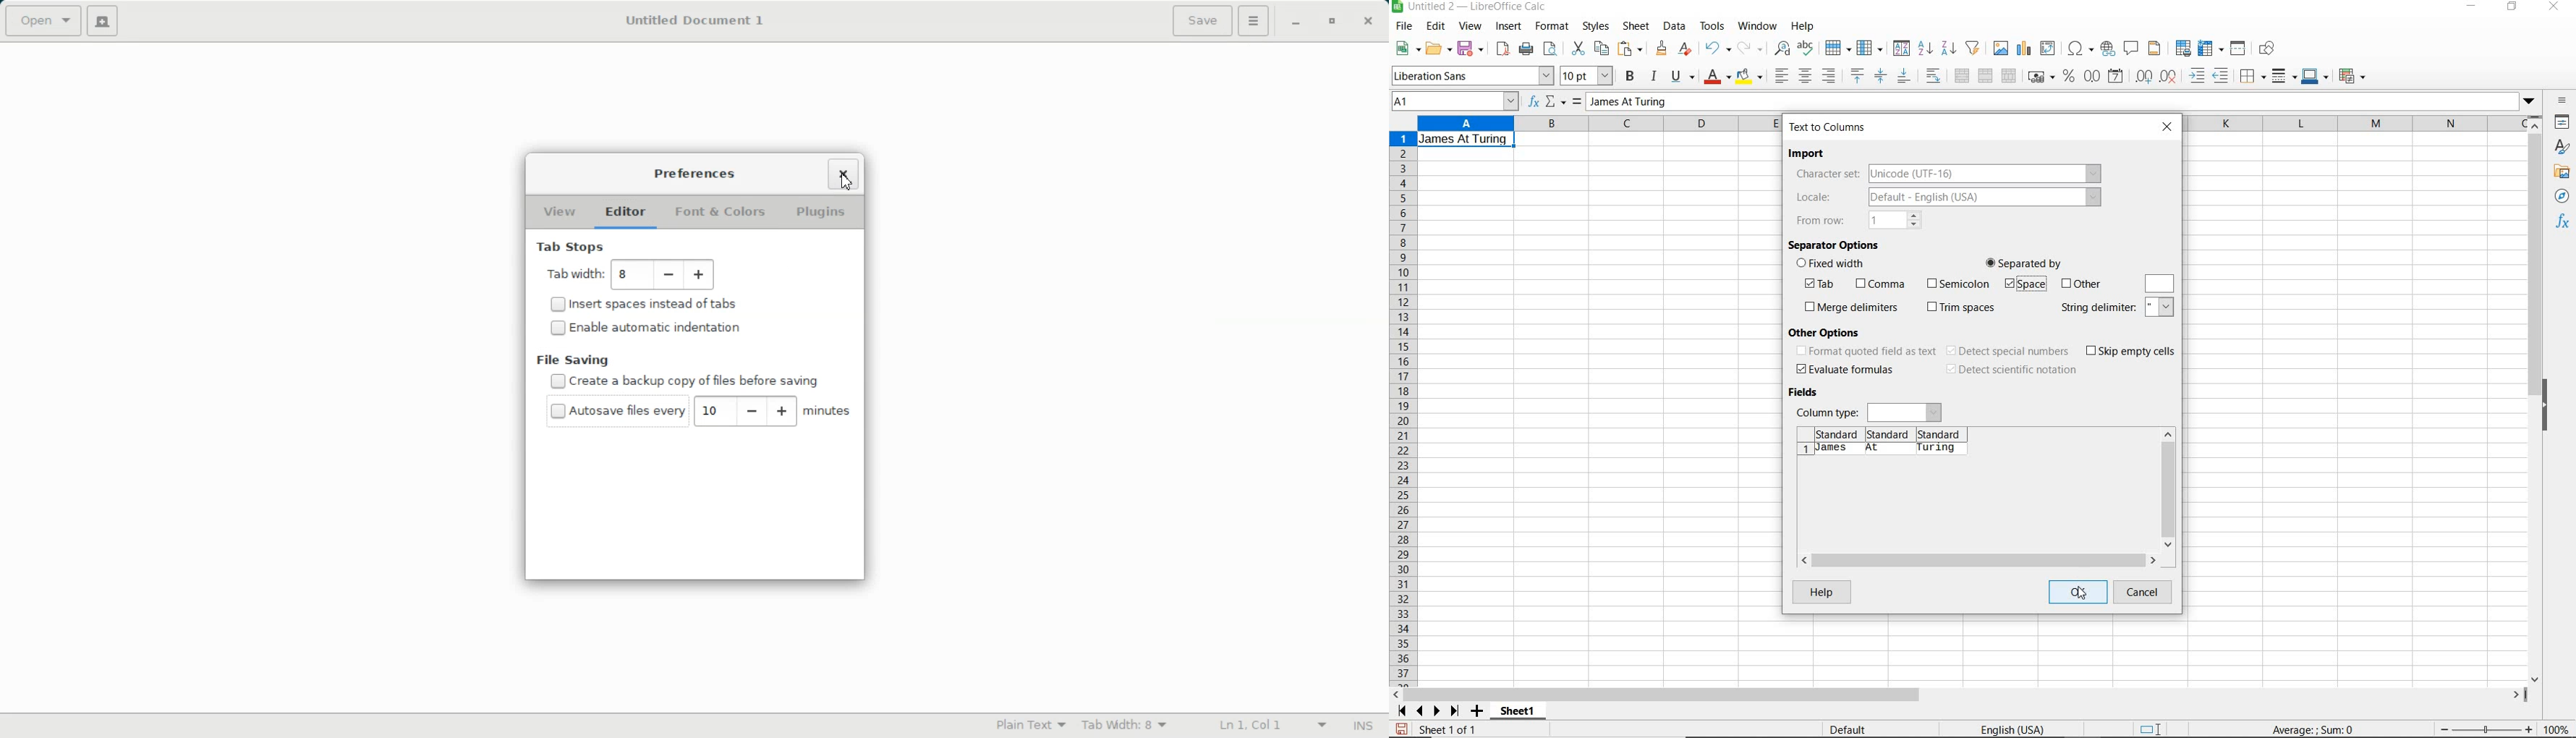 This screenshot has height=756, width=2576. I want to click on window, so click(1757, 27).